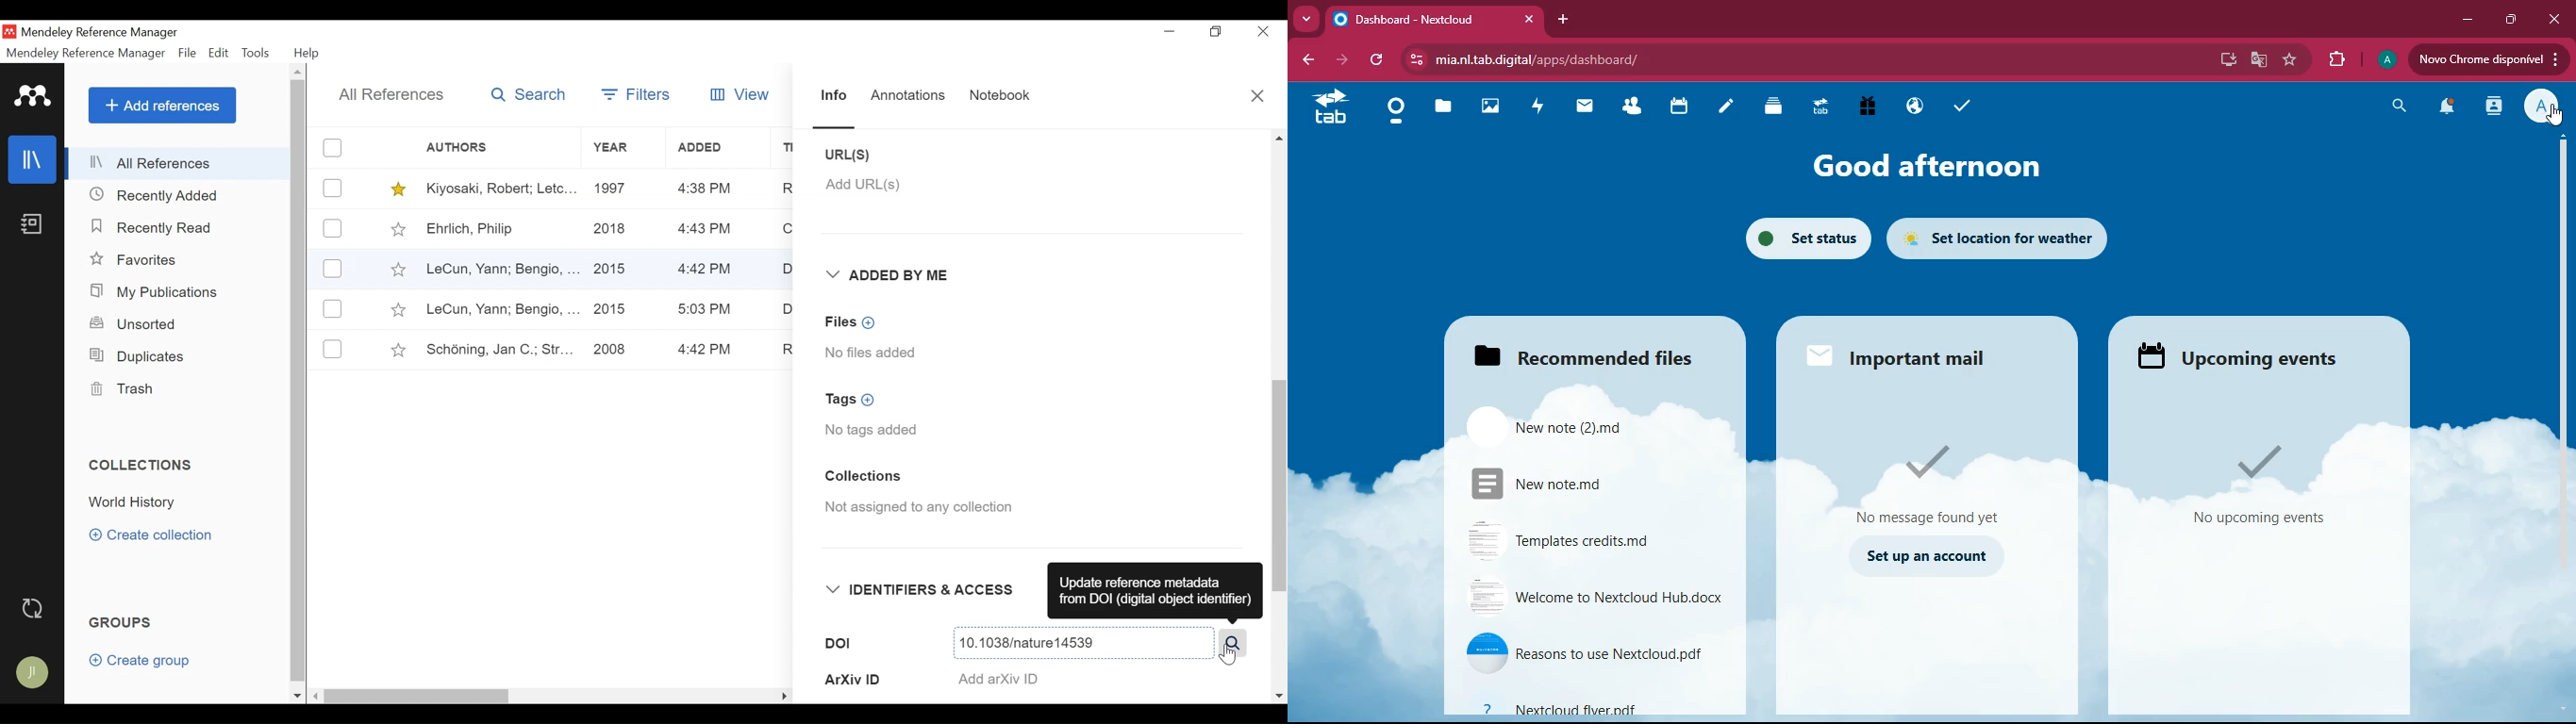 The height and width of the screenshot is (728, 2576). I want to click on My Publications, so click(158, 292).